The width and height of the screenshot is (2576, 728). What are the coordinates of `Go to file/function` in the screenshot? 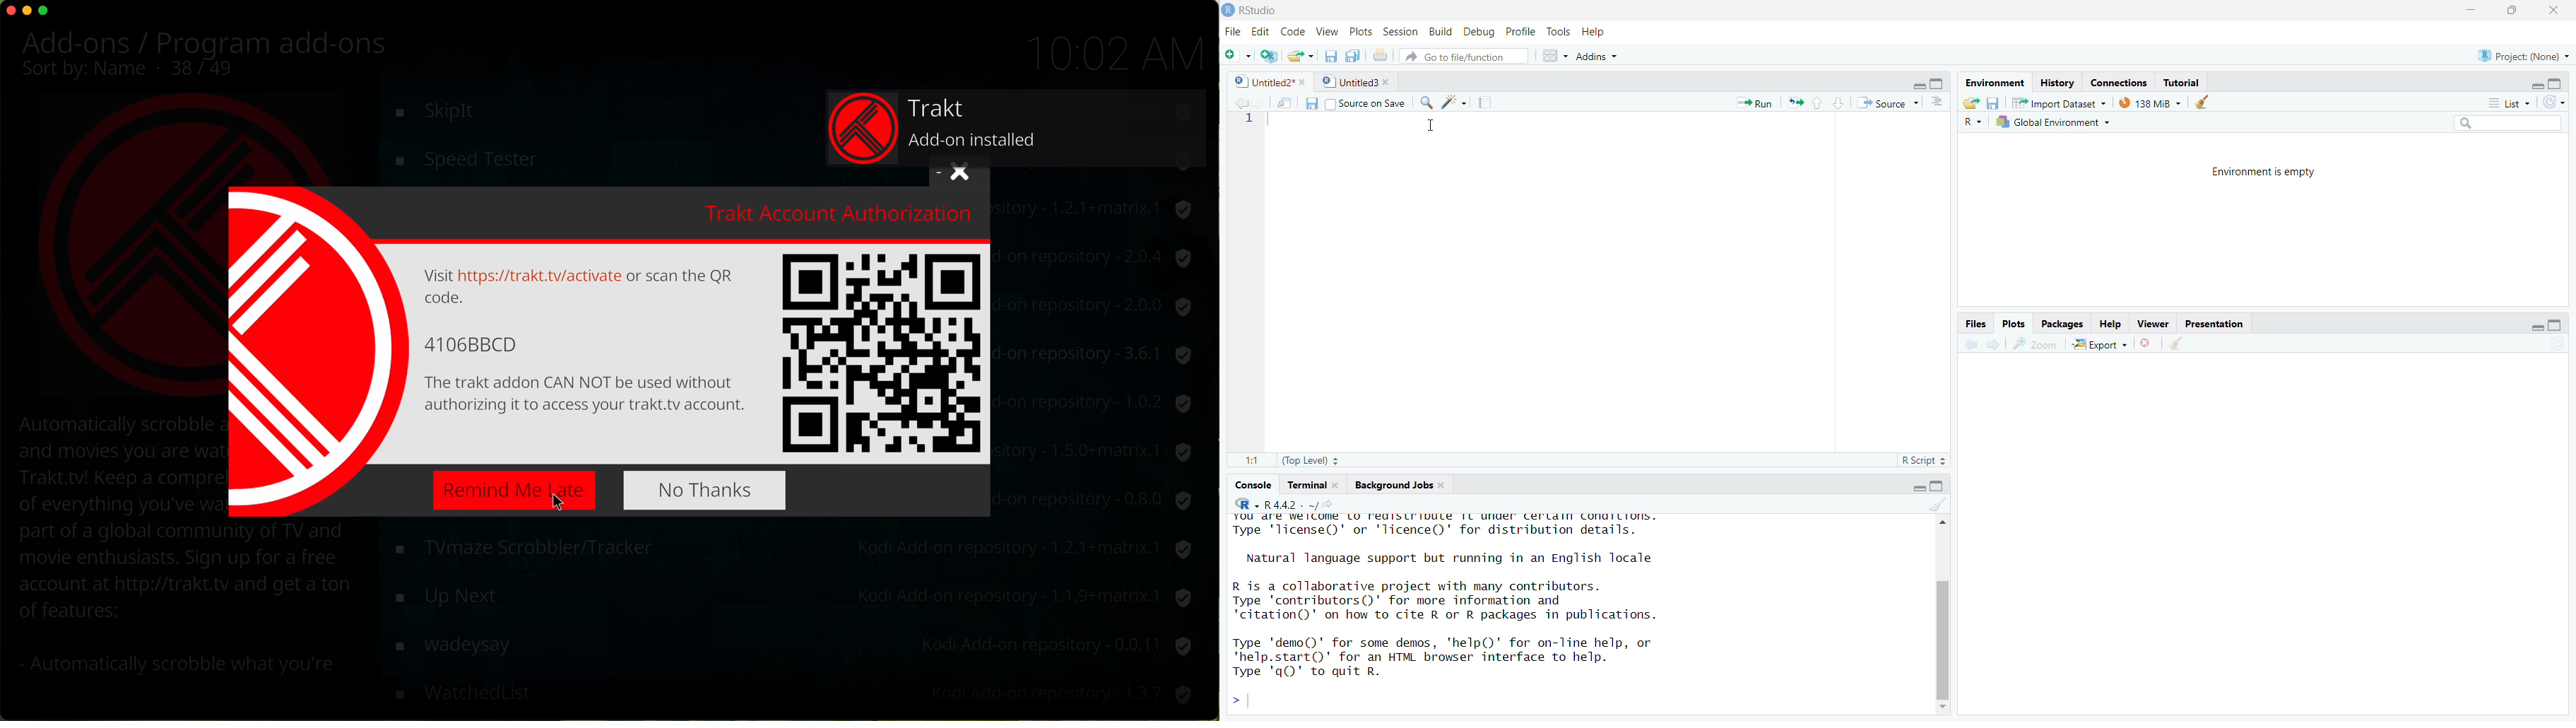 It's located at (1460, 55).